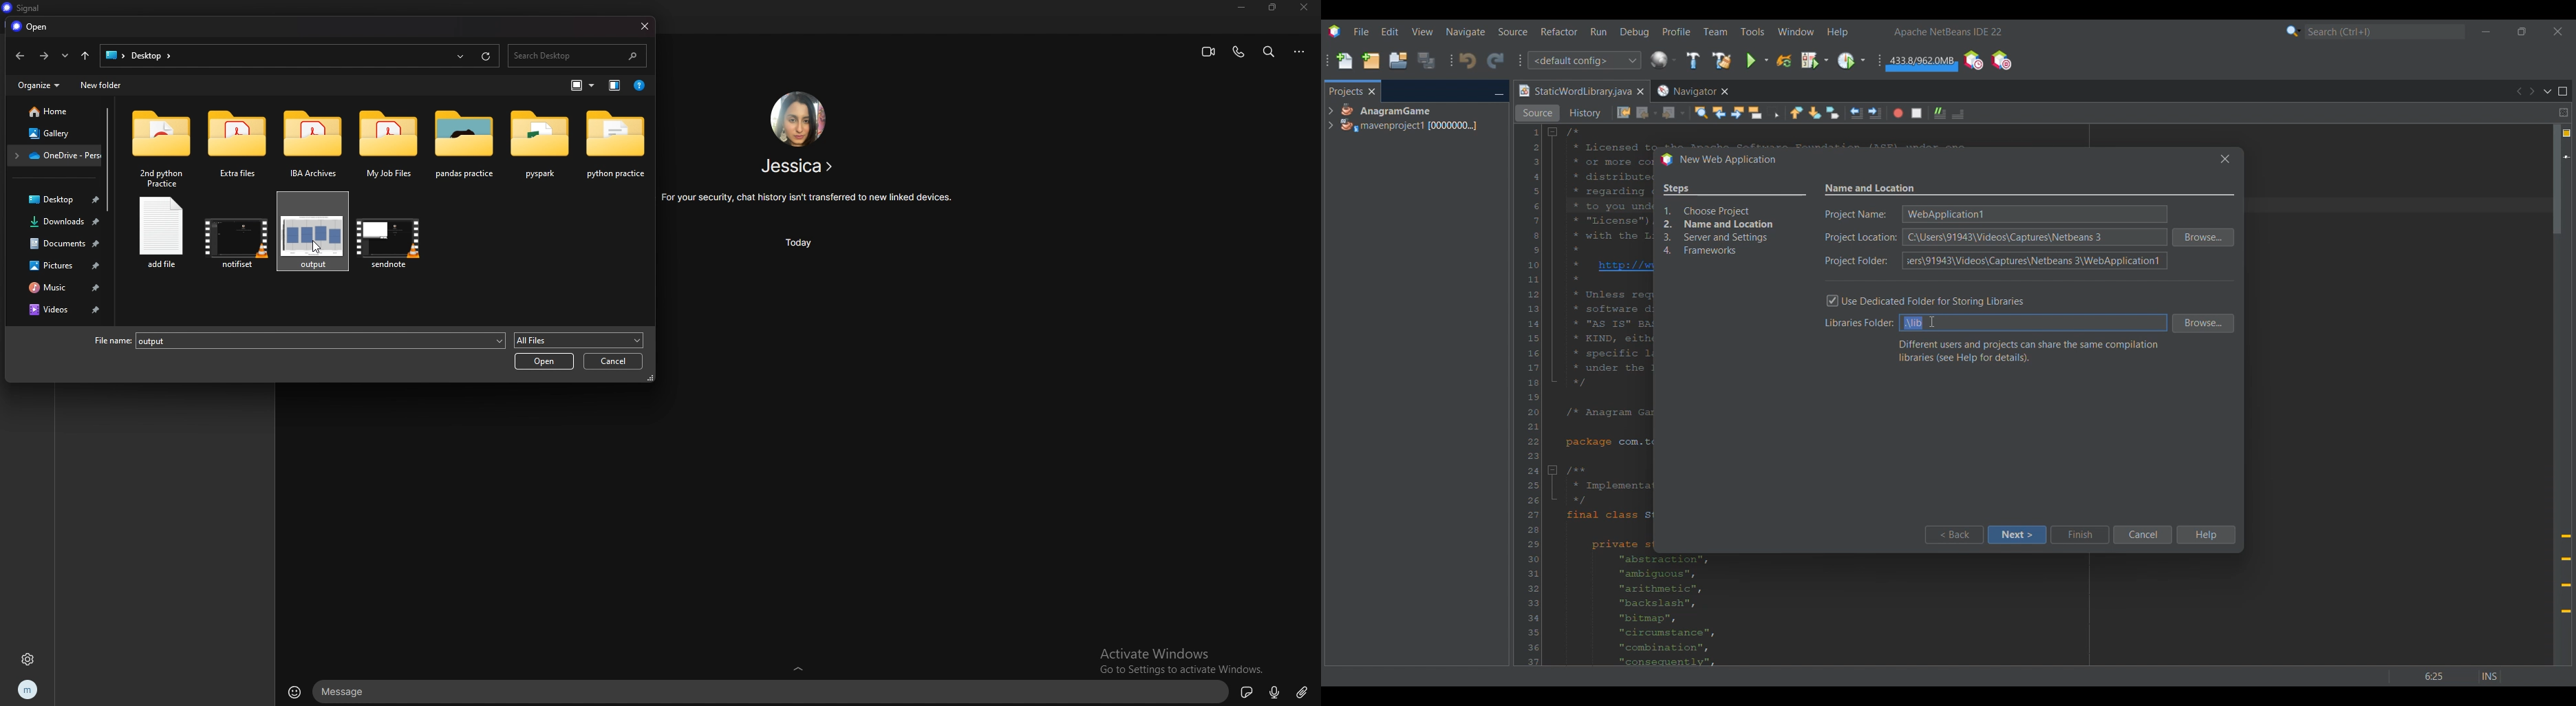 This screenshot has width=2576, height=728. Describe the element at coordinates (1238, 52) in the screenshot. I see `voice call` at that location.